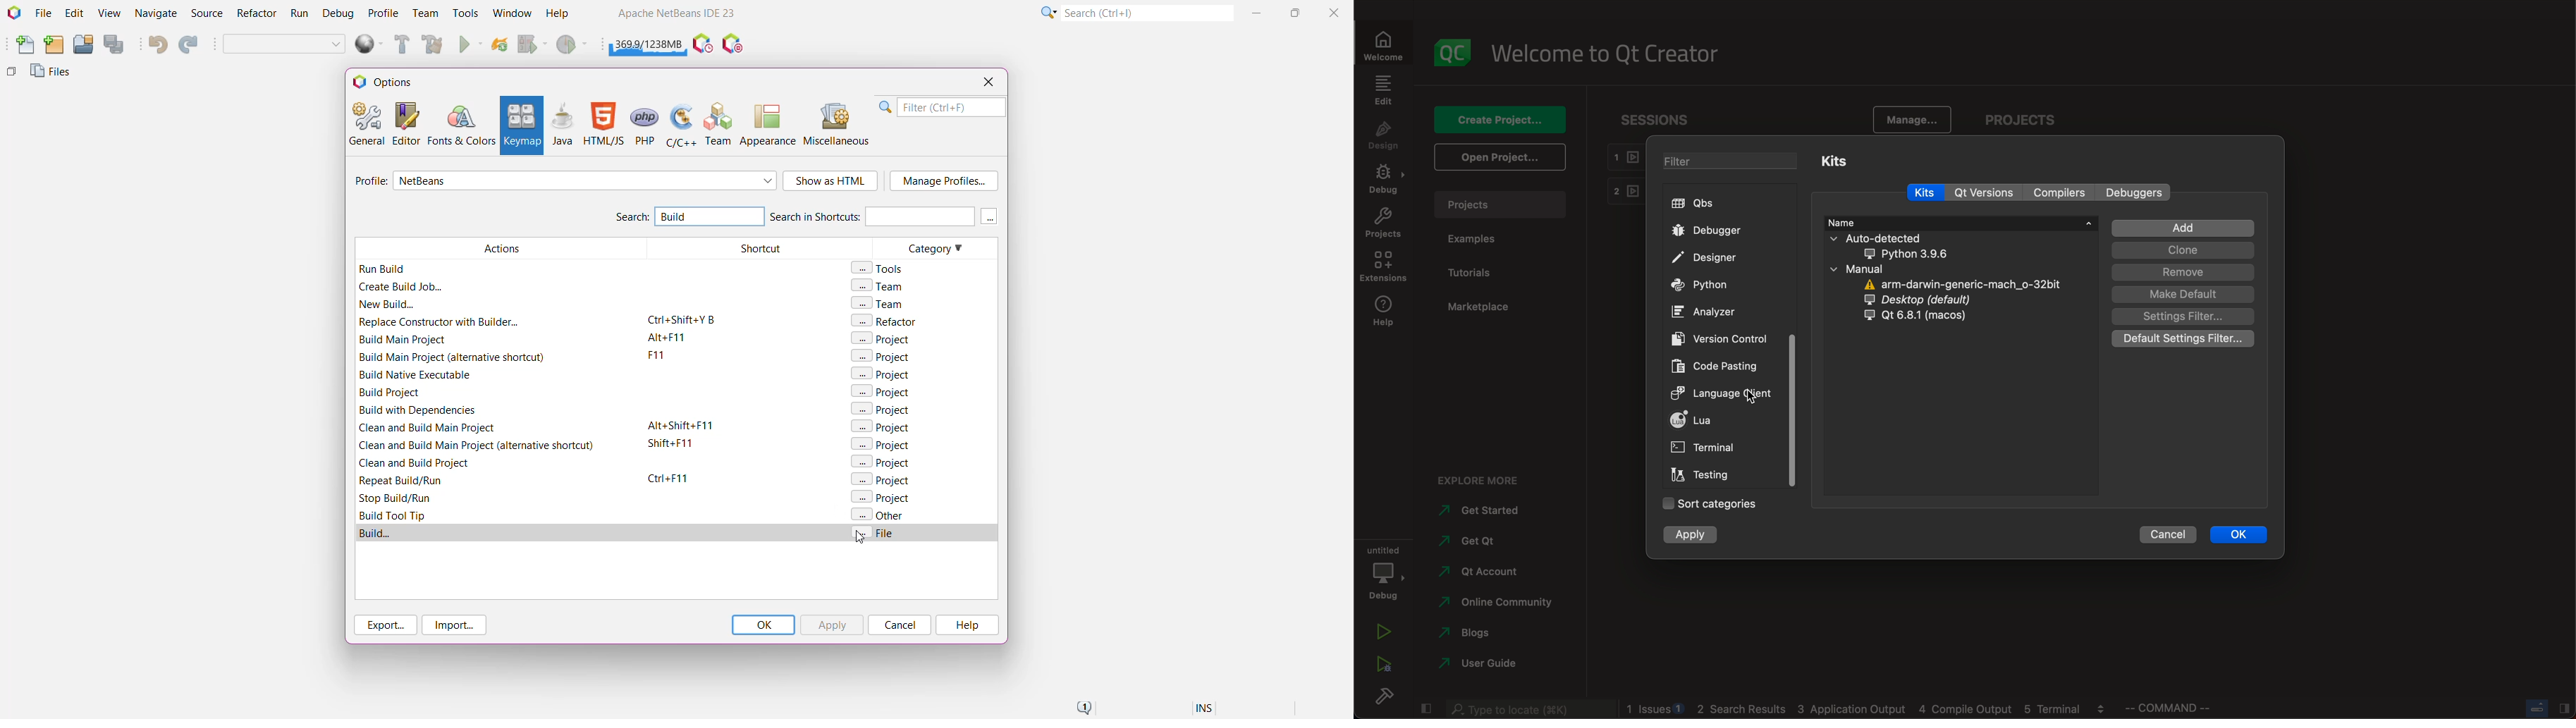 This screenshot has width=2576, height=728. I want to click on kits, so click(1926, 190).